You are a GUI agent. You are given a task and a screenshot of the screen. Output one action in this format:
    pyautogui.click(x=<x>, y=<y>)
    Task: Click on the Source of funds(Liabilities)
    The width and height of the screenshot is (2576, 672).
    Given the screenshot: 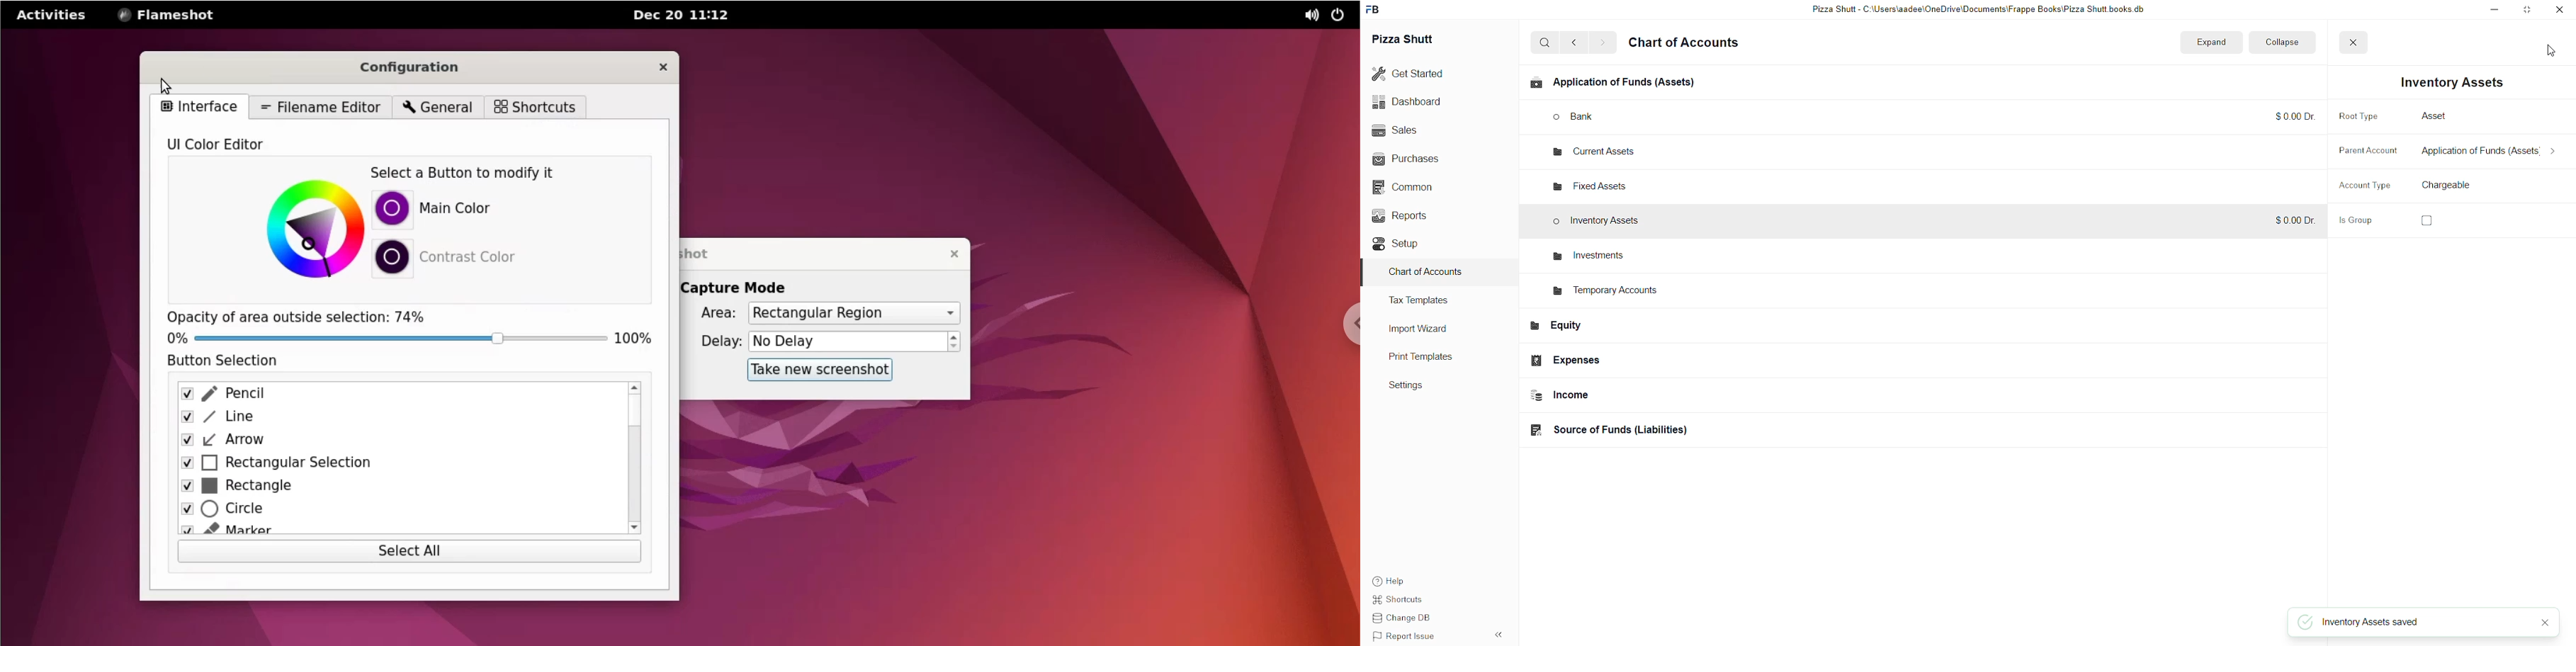 What is the action you would take?
    pyautogui.click(x=1625, y=429)
    